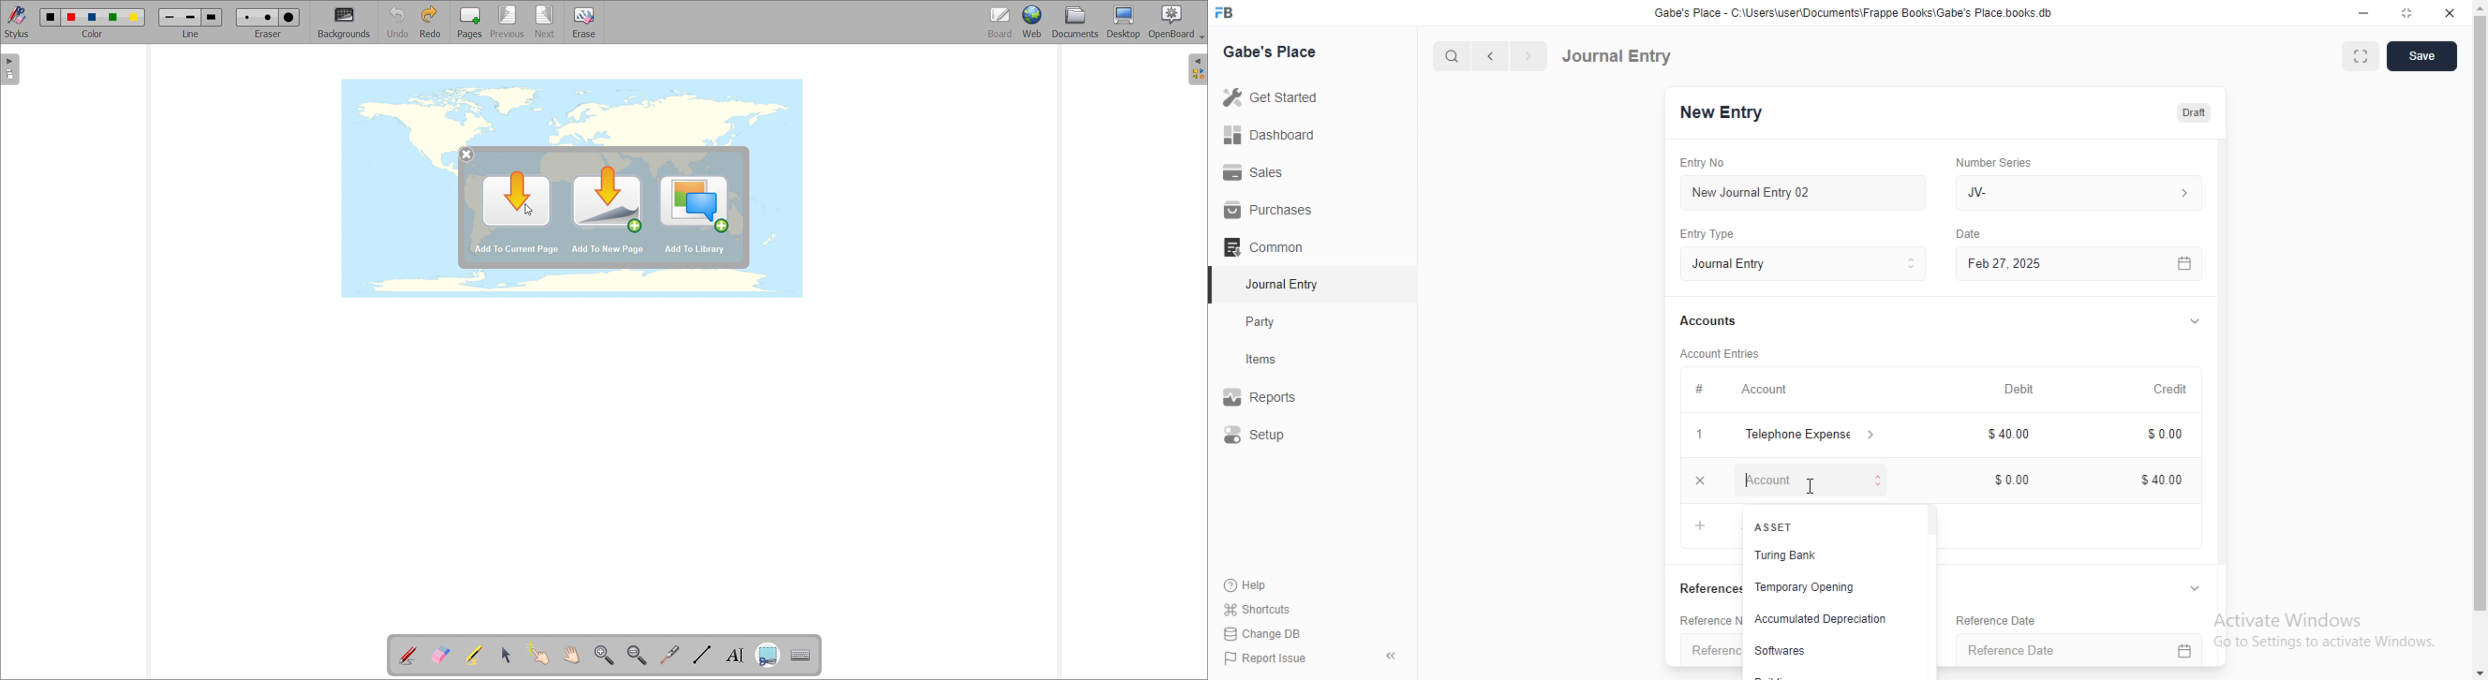 This screenshot has width=2492, height=700. Describe the element at coordinates (2197, 112) in the screenshot. I see `Draft` at that location.